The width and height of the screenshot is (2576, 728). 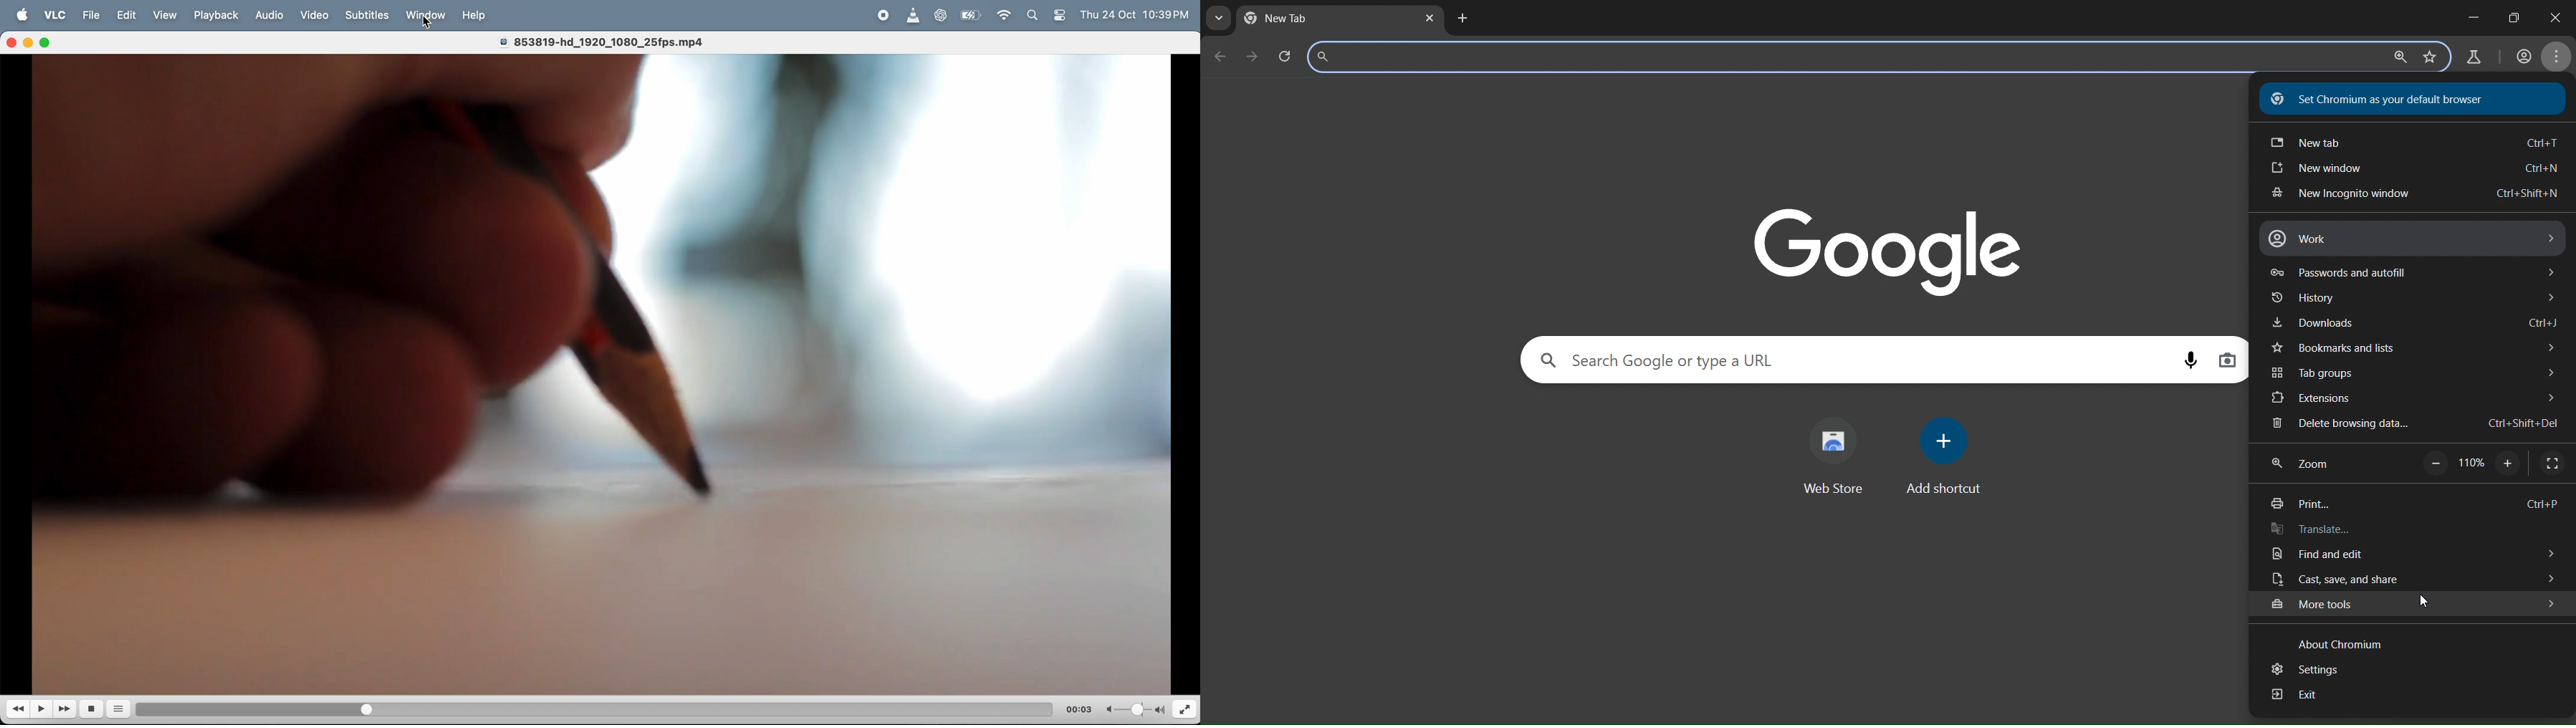 I want to click on Set chromium as your default browser, so click(x=2385, y=99).